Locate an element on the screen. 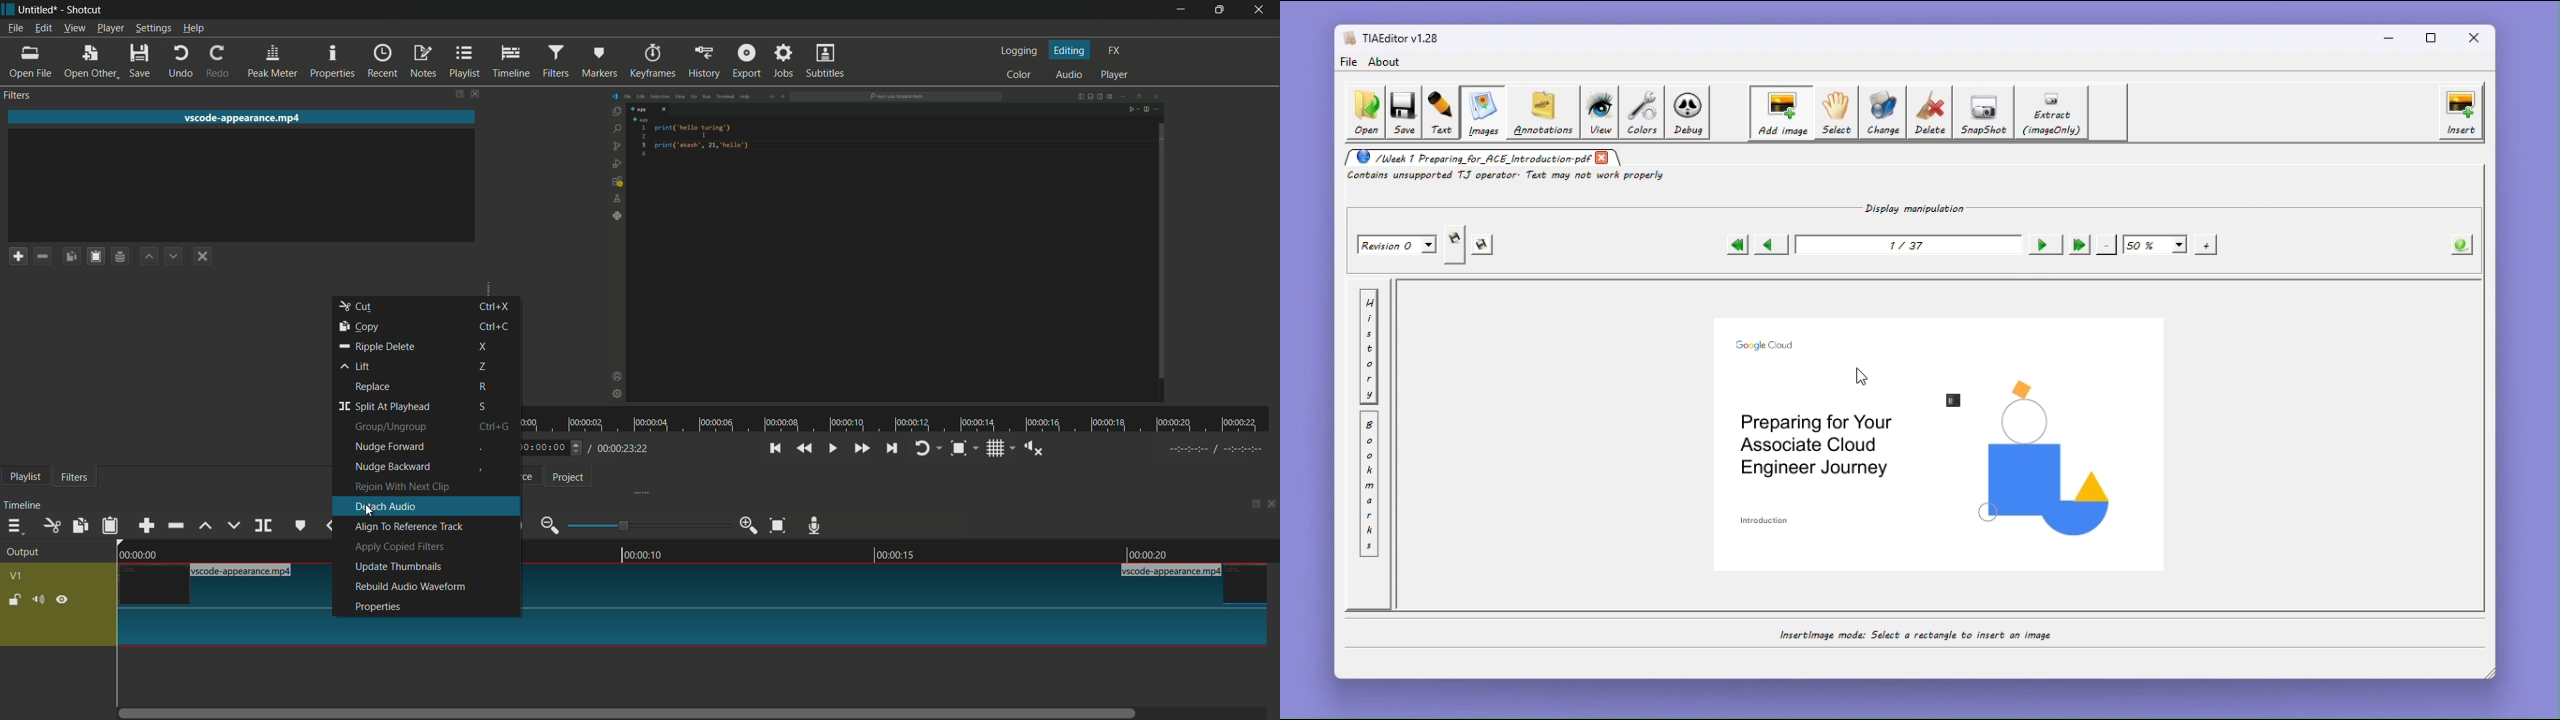  markers is located at coordinates (601, 61).